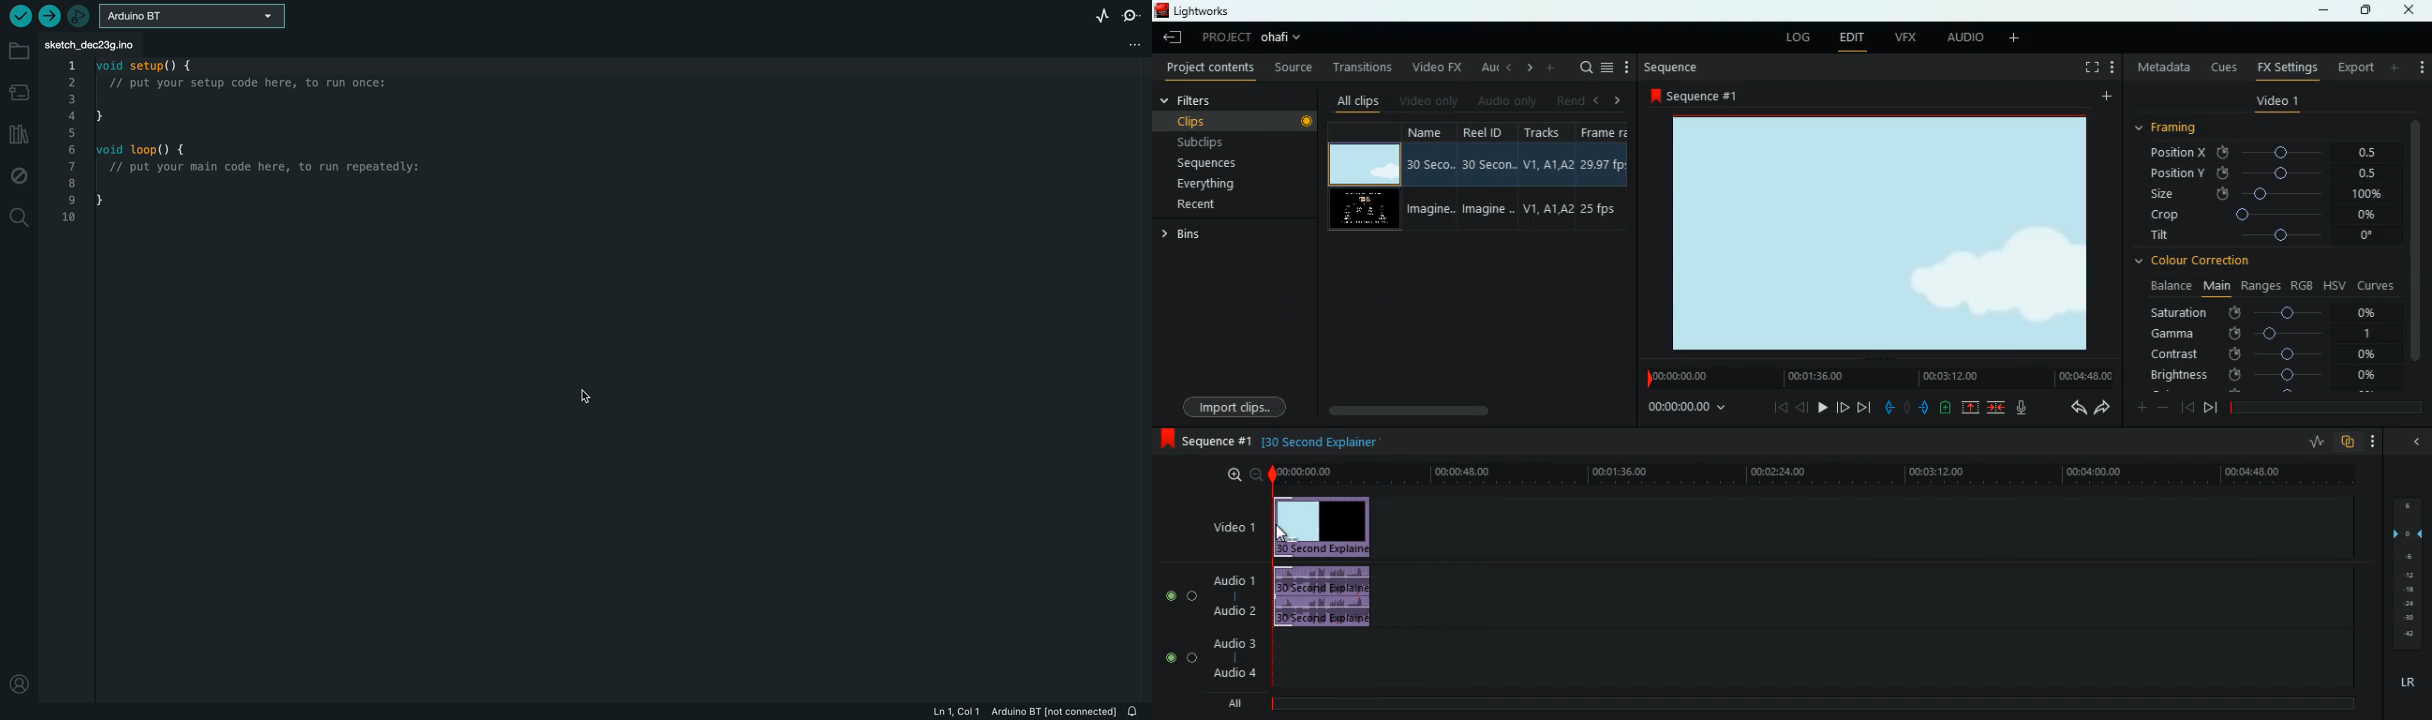  Describe the element at coordinates (1365, 163) in the screenshot. I see `video` at that location.